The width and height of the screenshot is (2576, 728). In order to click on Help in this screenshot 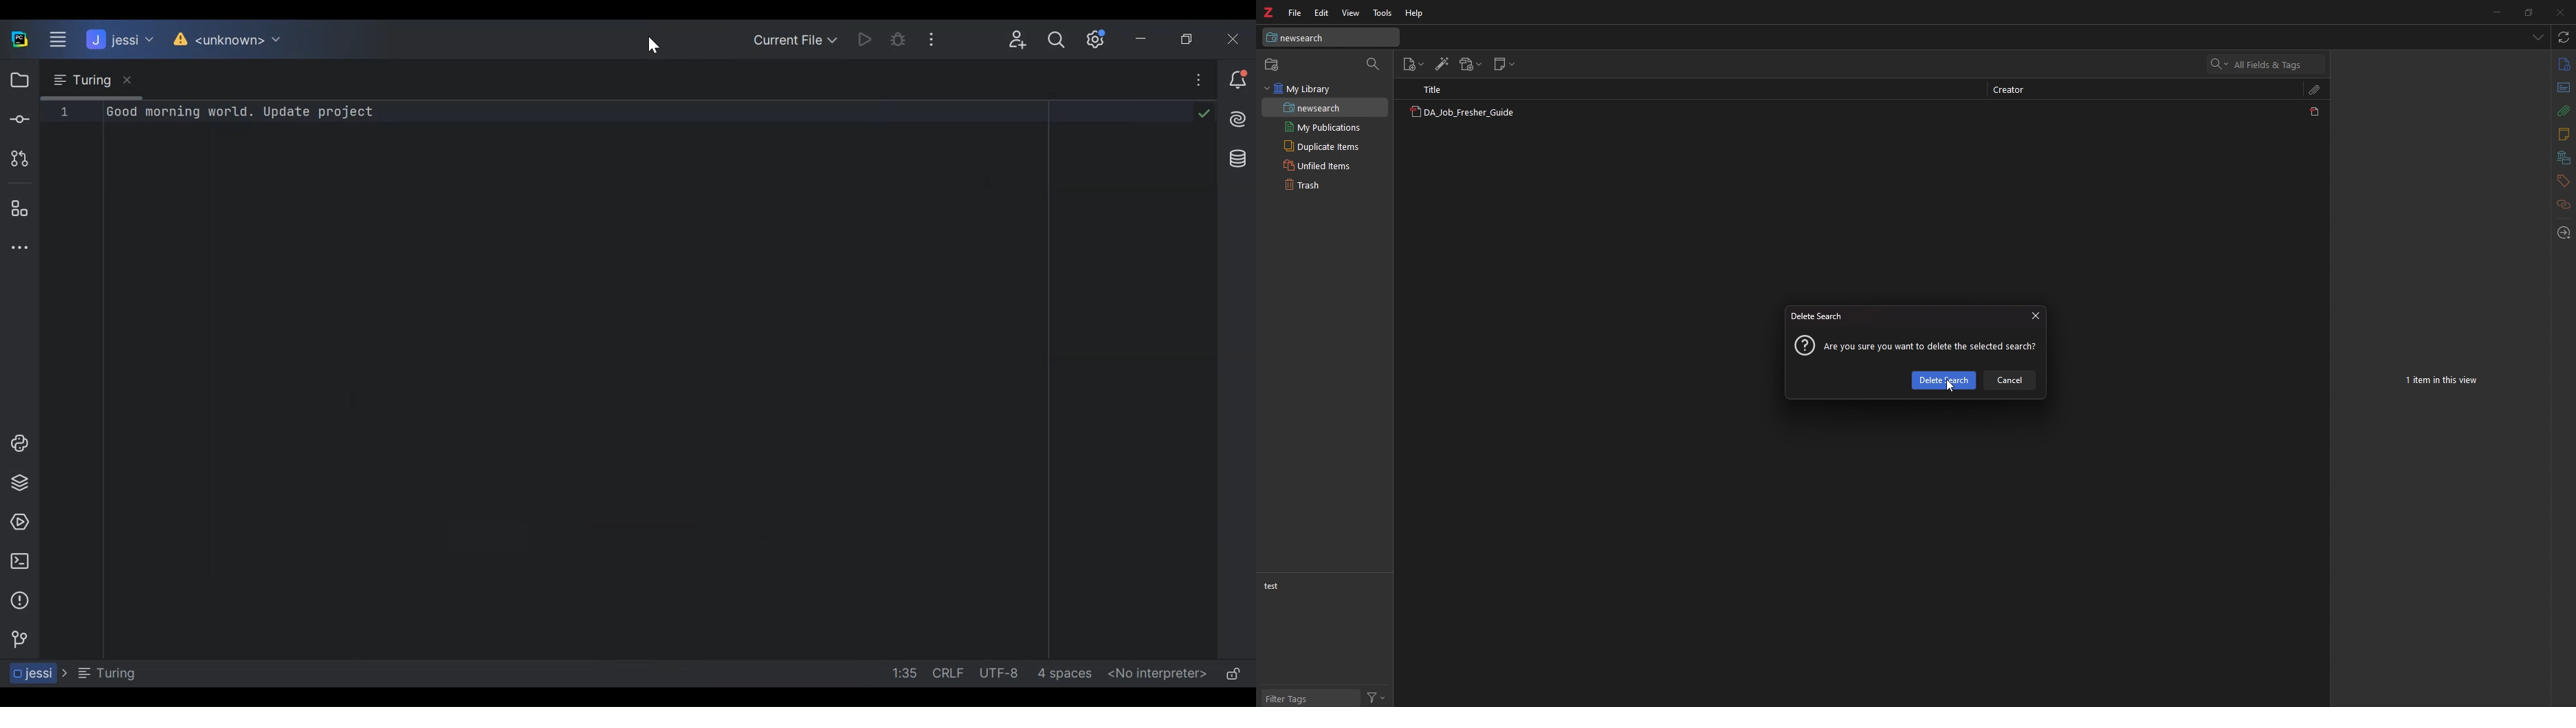, I will do `click(1410, 12)`.